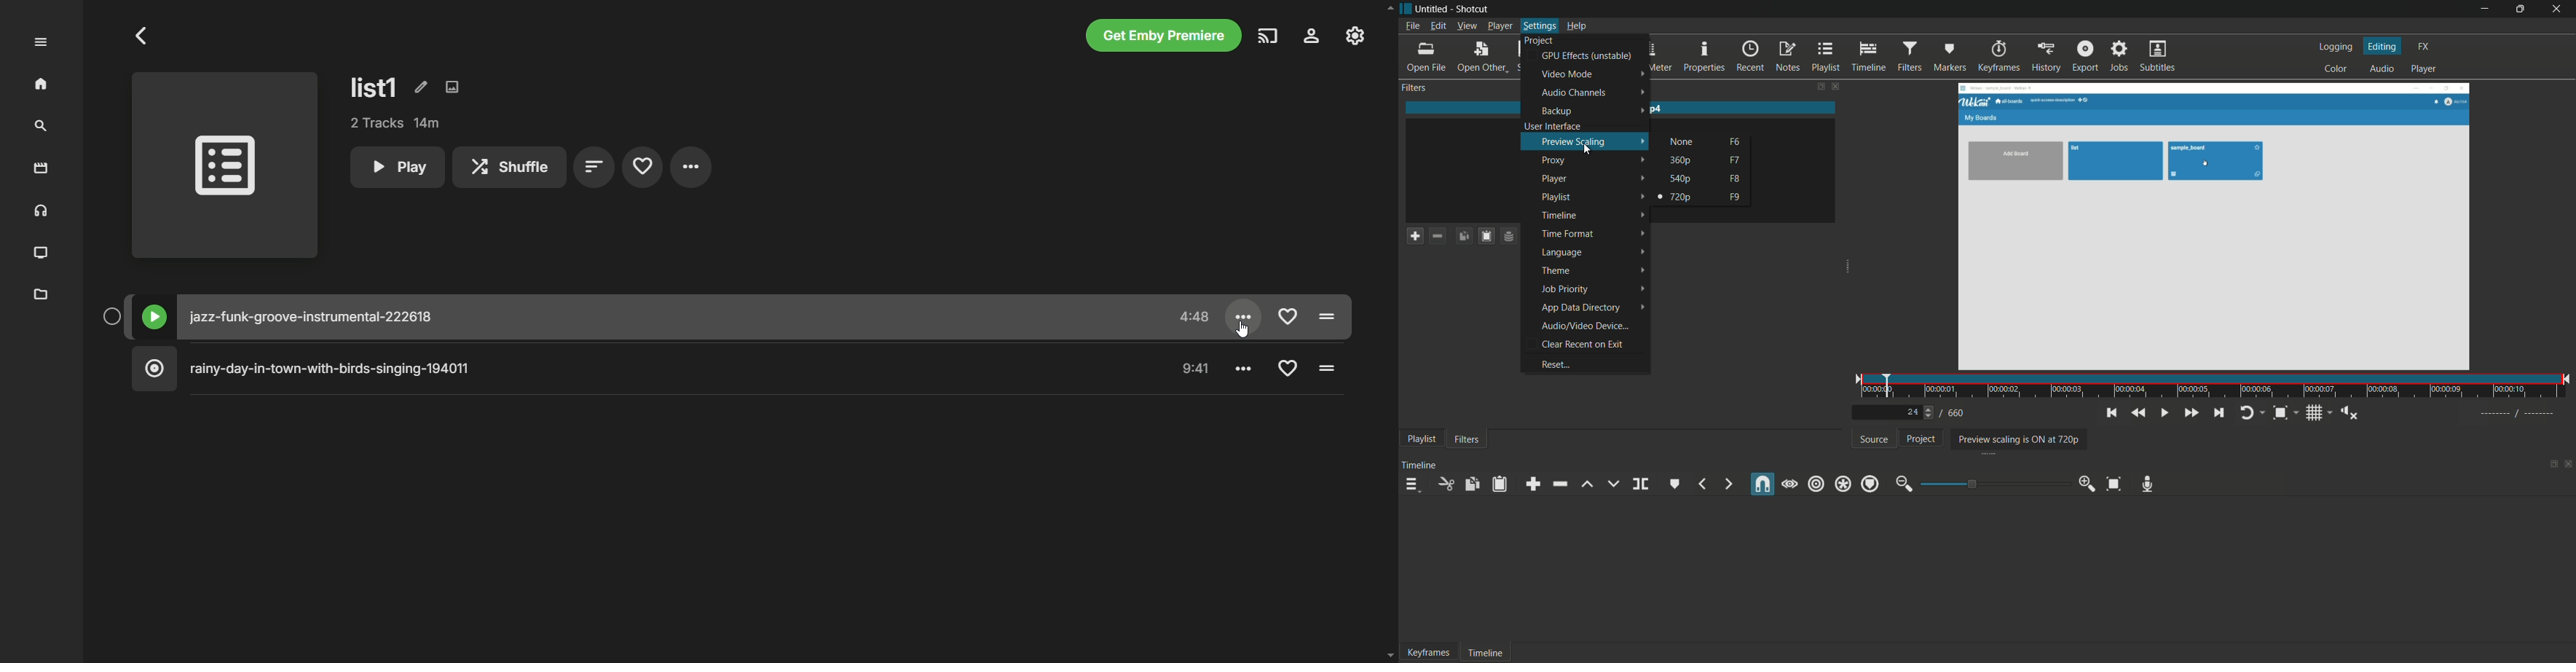 Image resolution: width=2576 pixels, height=672 pixels. Describe the element at coordinates (2119, 57) in the screenshot. I see `jobs` at that location.